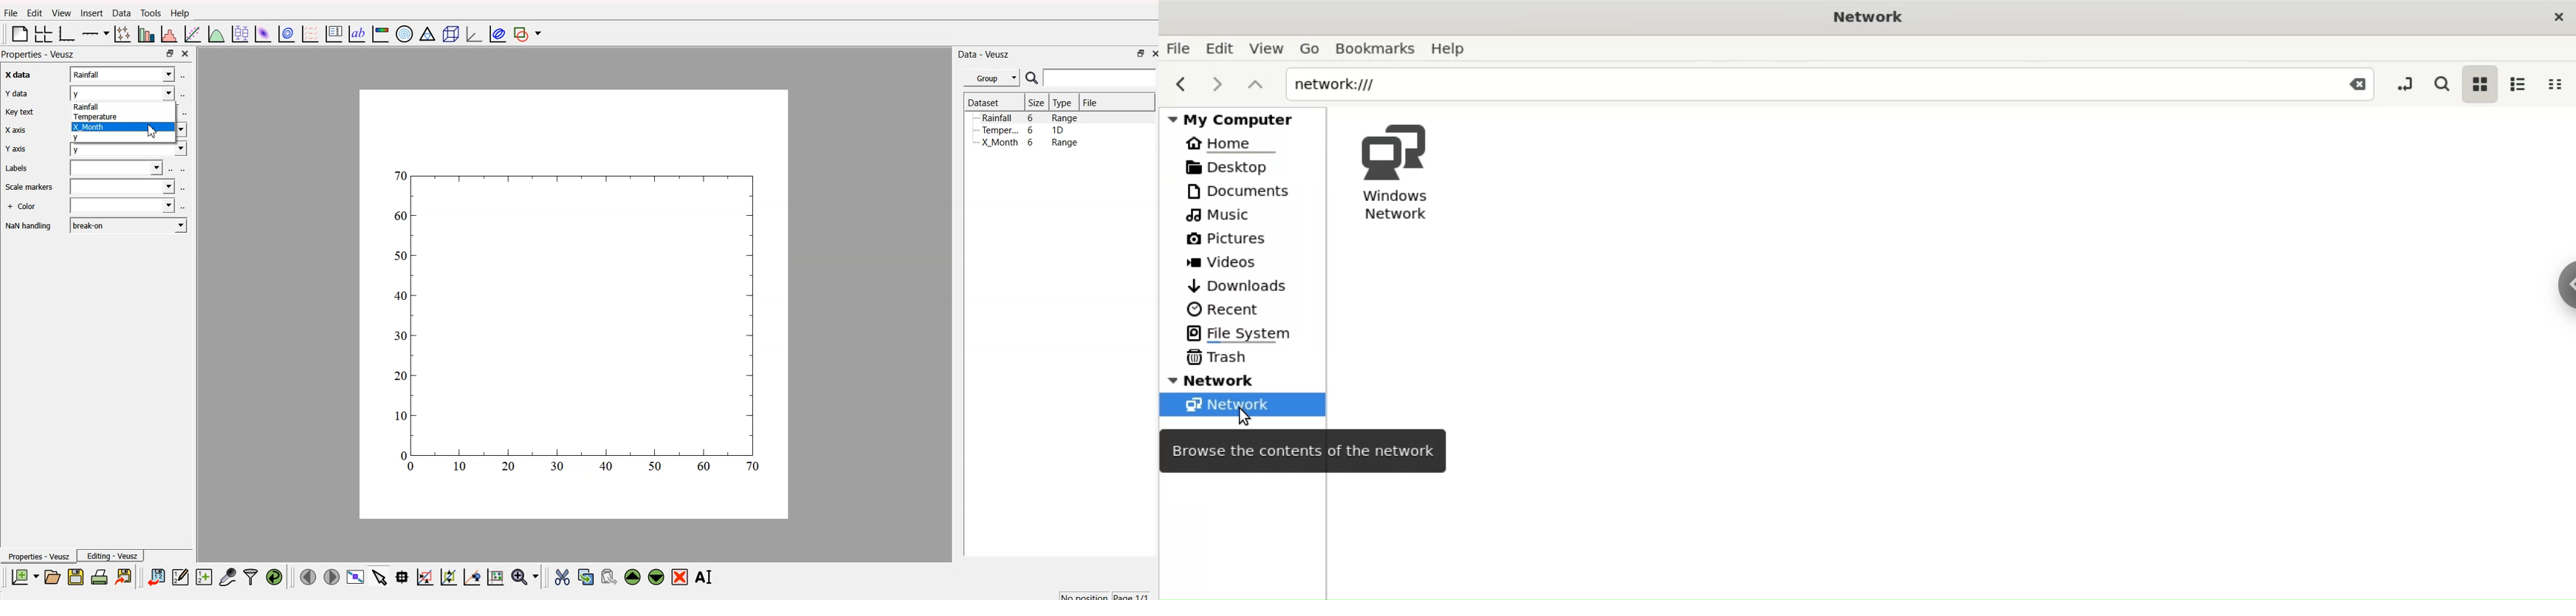 The width and height of the screenshot is (2576, 616). Describe the element at coordinates (446, 577) in the screenshot. I see `draw points` at that location.